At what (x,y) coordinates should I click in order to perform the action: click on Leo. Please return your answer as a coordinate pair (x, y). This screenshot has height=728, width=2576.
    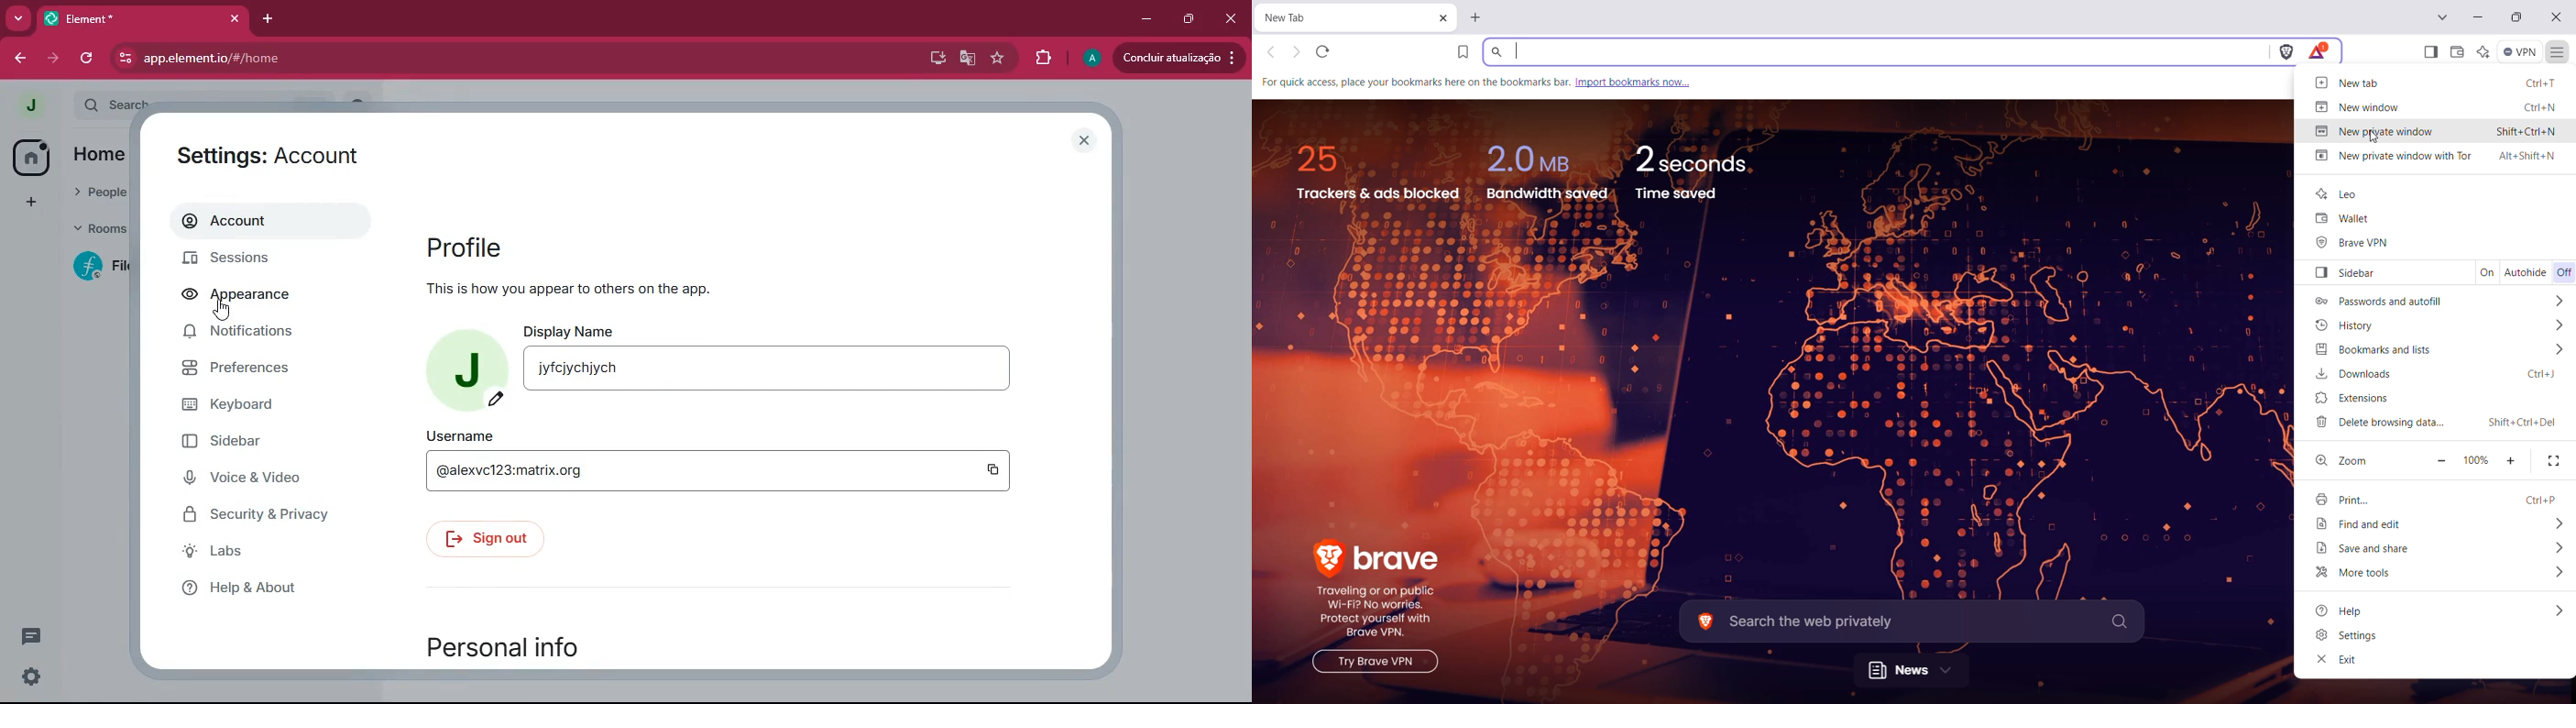
    Looking at the image, I should click on (2339, 191).